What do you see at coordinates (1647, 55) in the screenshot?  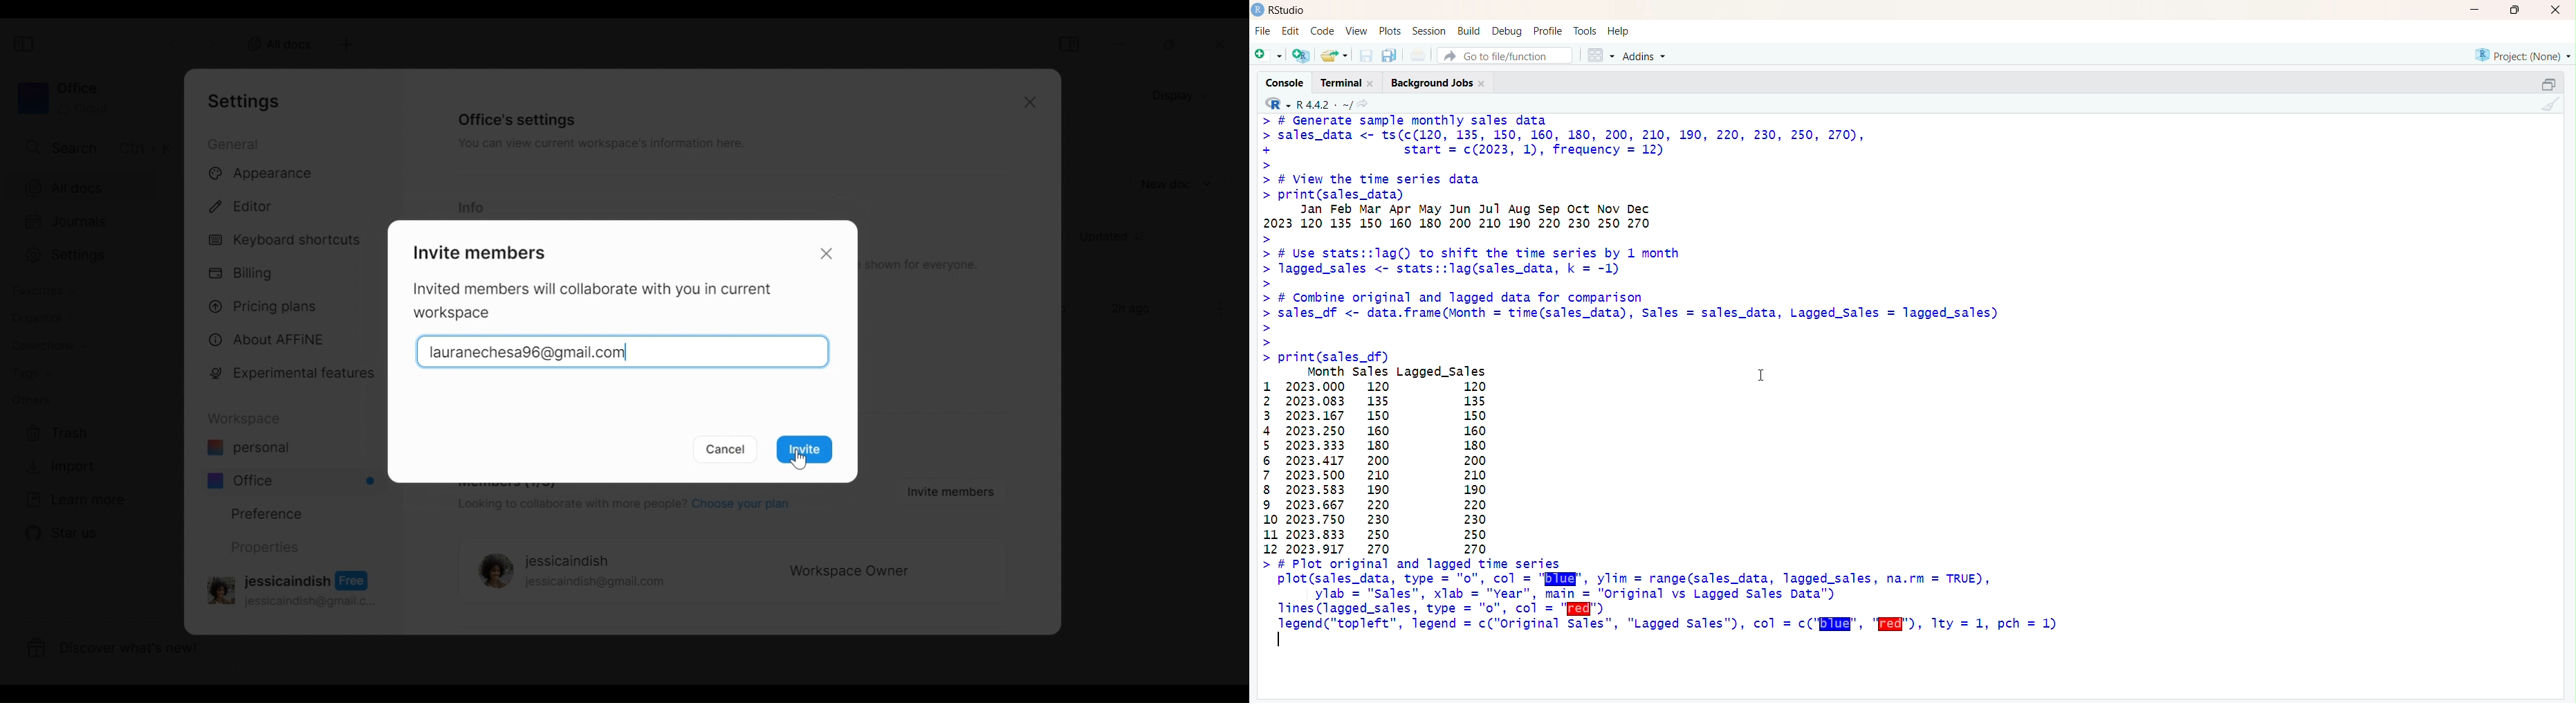 I see `addins` at bounding box center [1647, 55].